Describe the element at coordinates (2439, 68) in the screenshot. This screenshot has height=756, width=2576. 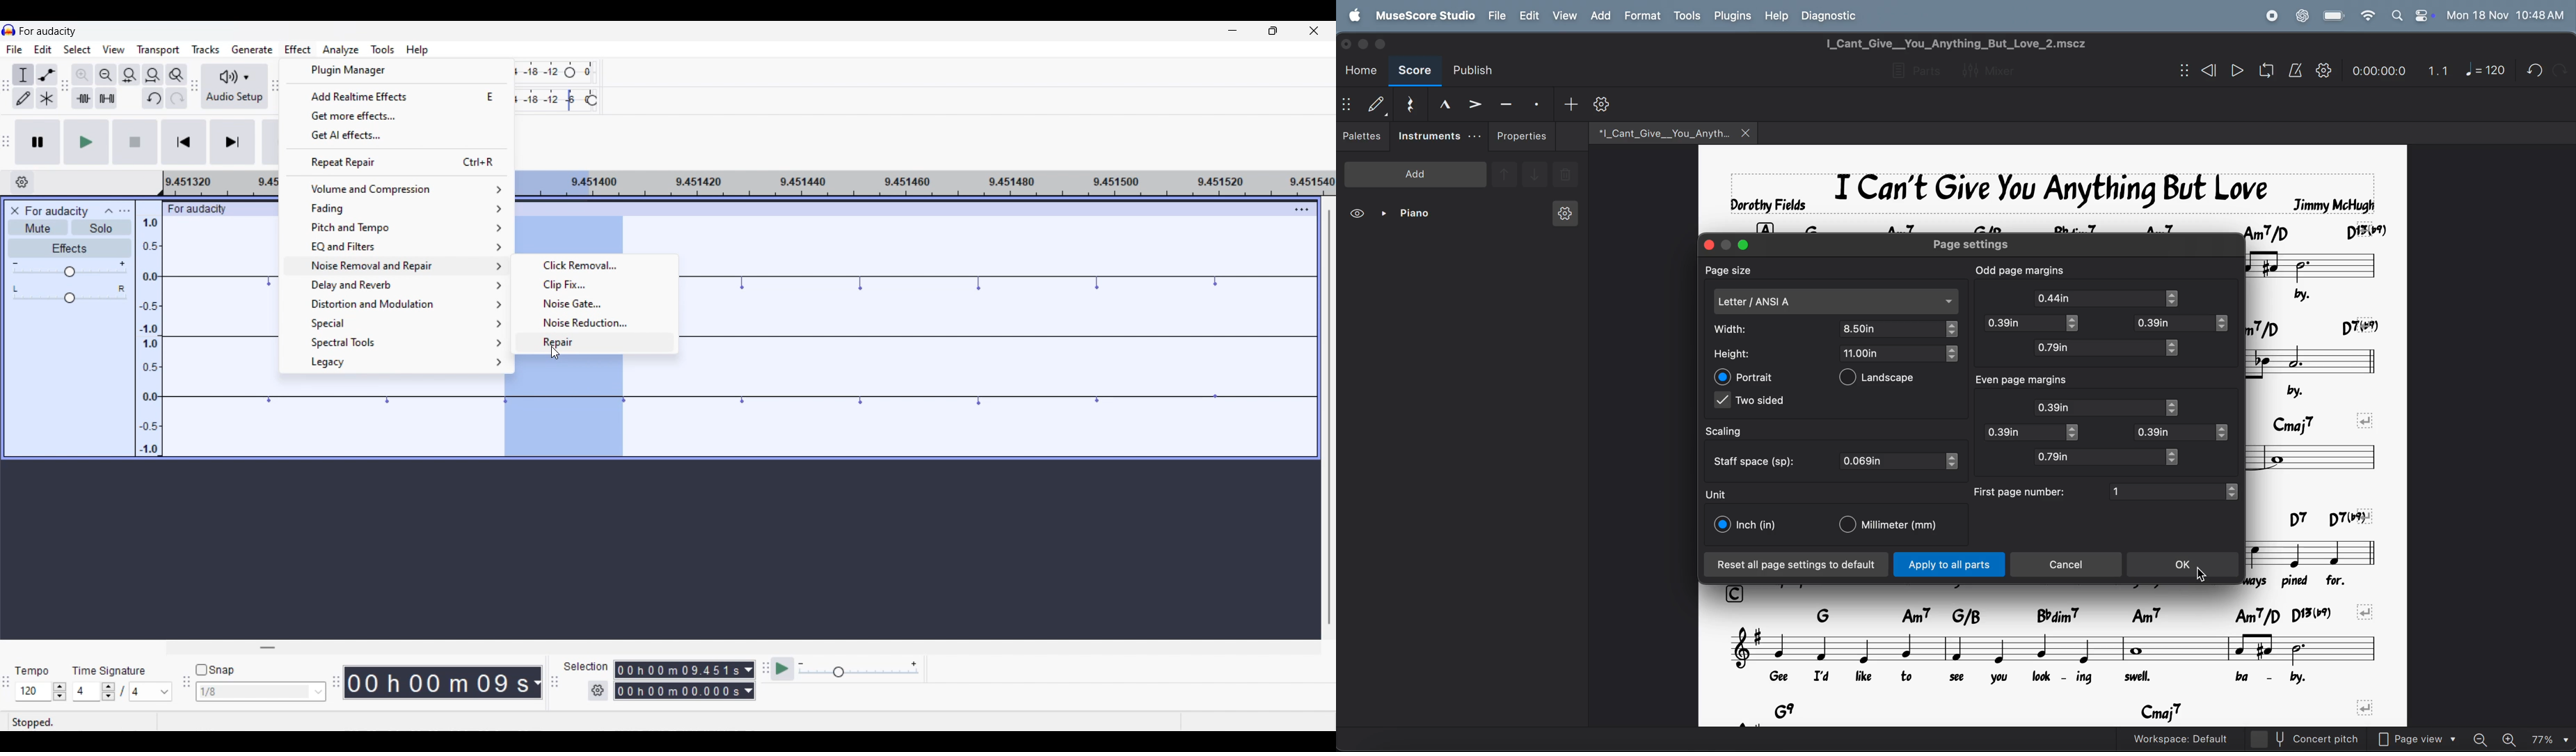
I see `1.1` at that location.